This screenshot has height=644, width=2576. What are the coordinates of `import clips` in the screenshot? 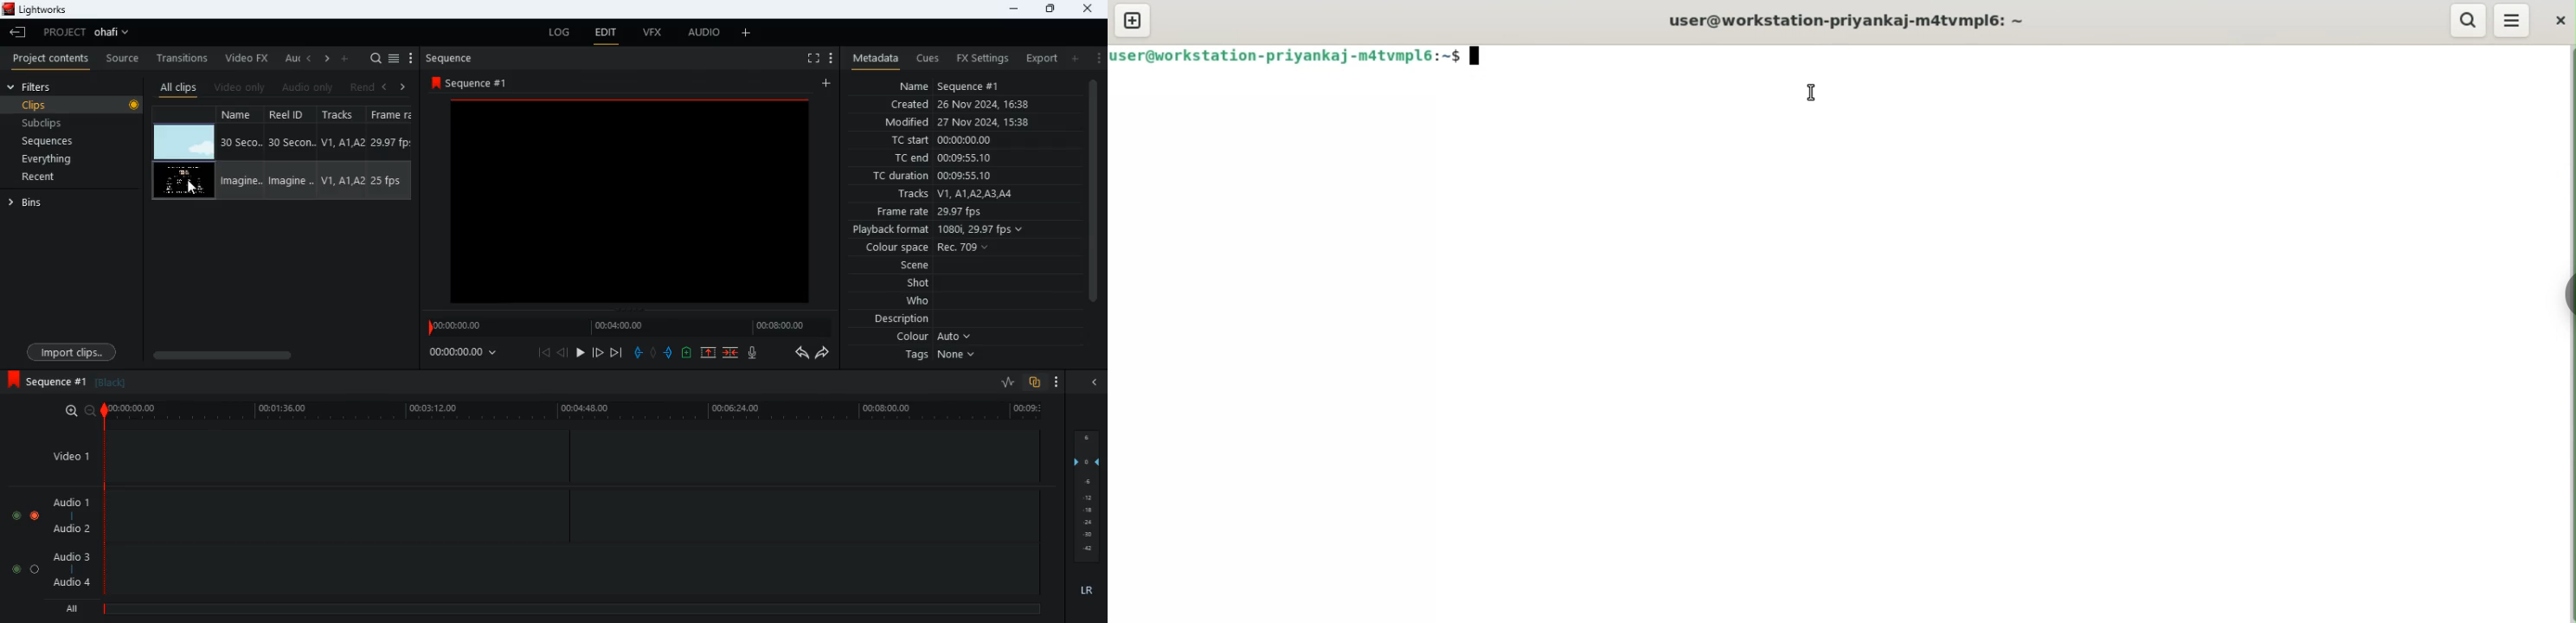 It's located at (74, 350).